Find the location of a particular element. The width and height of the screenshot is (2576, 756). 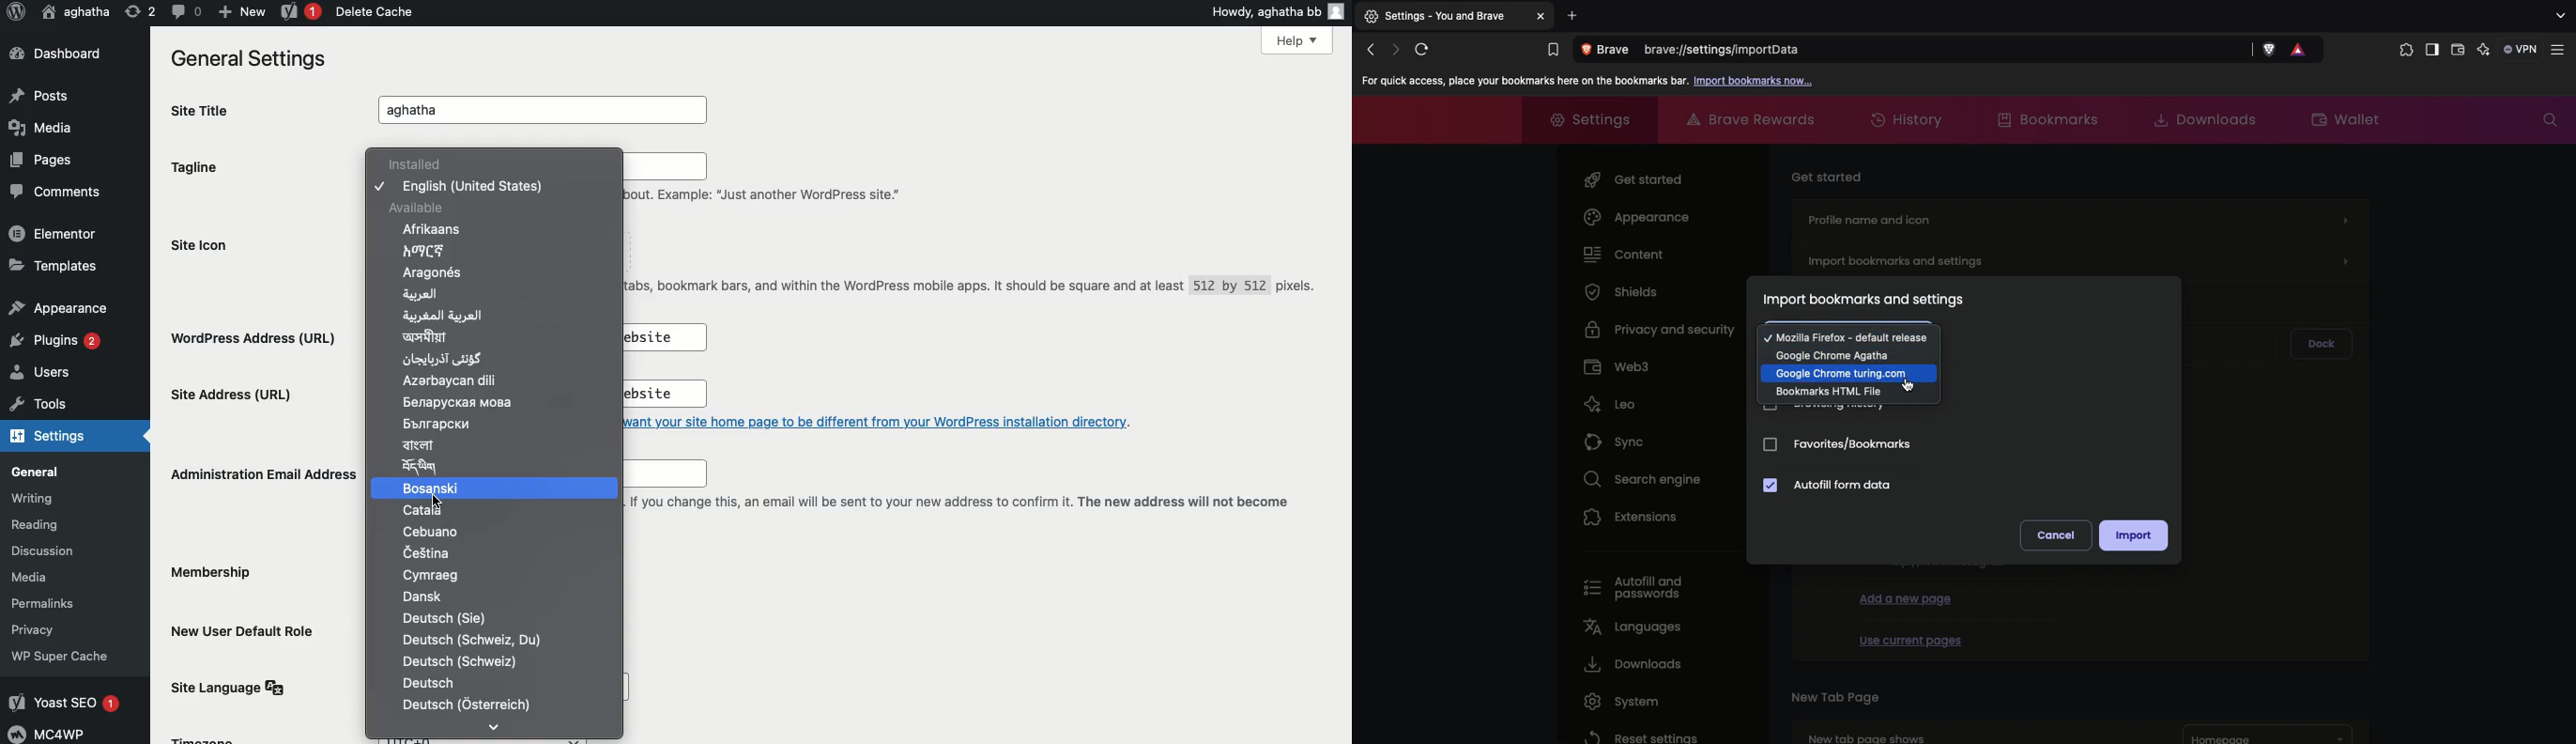

aghatha is located at coordinates (548, 111).